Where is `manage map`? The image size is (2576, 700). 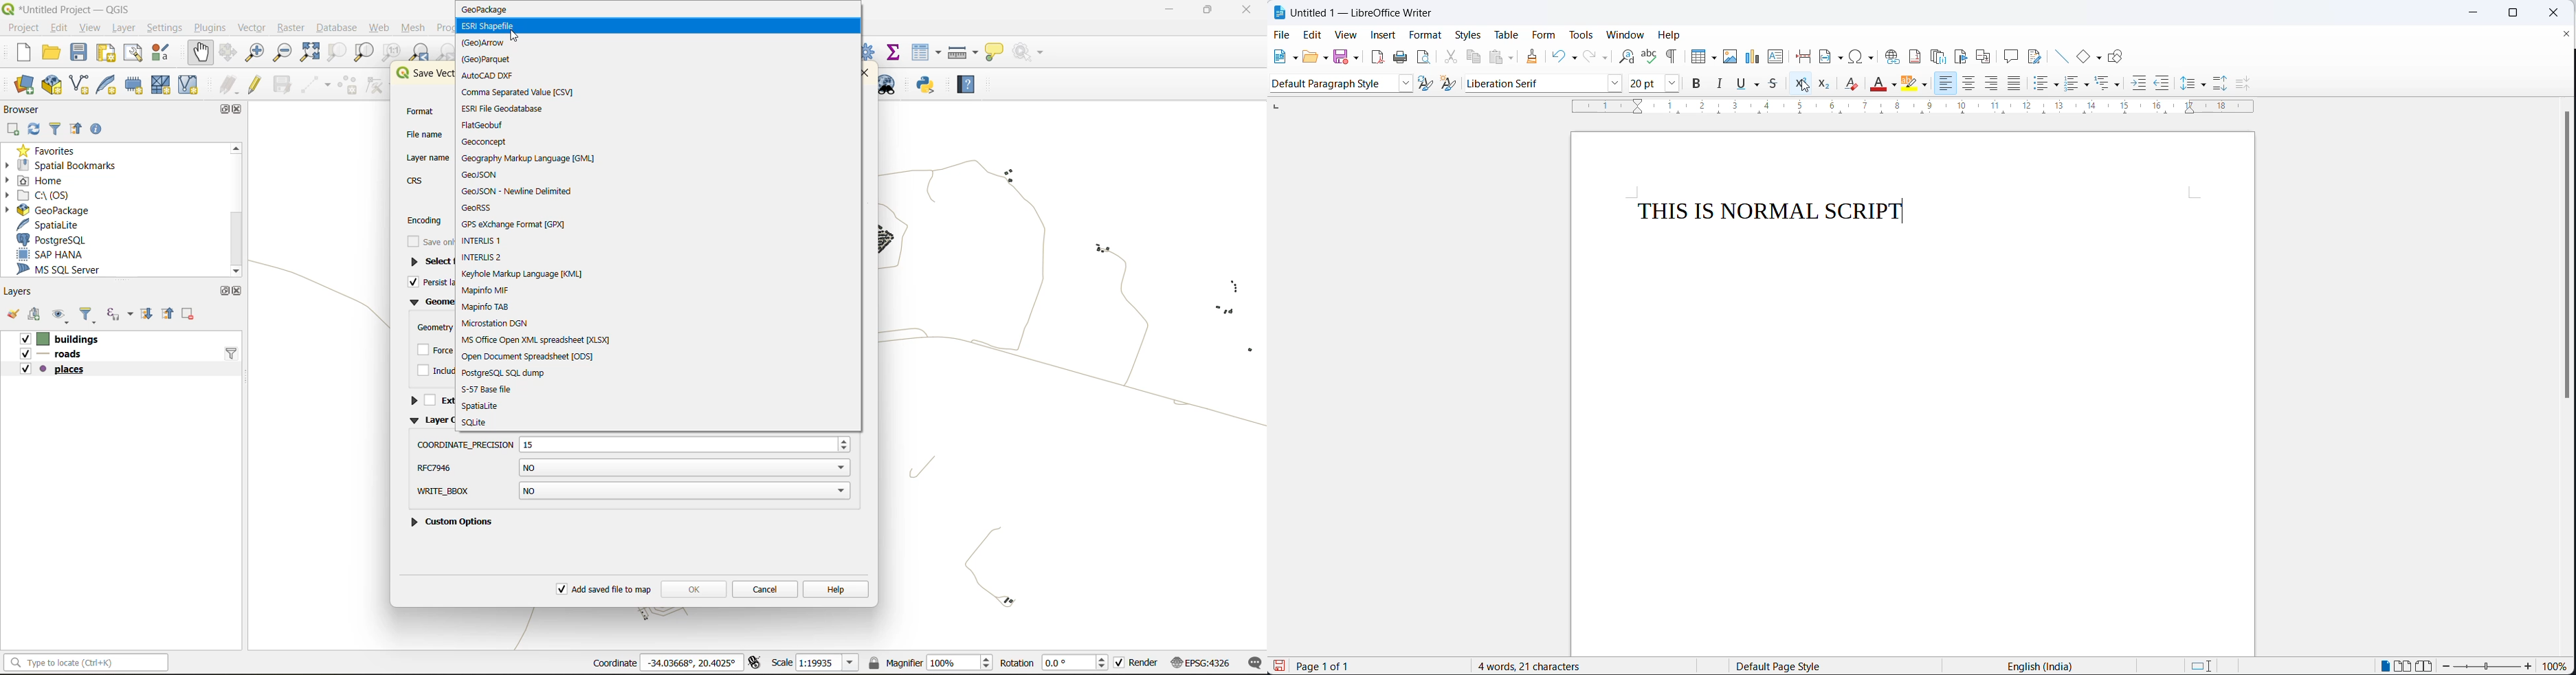 manage map is located at coordinates (59, 314).